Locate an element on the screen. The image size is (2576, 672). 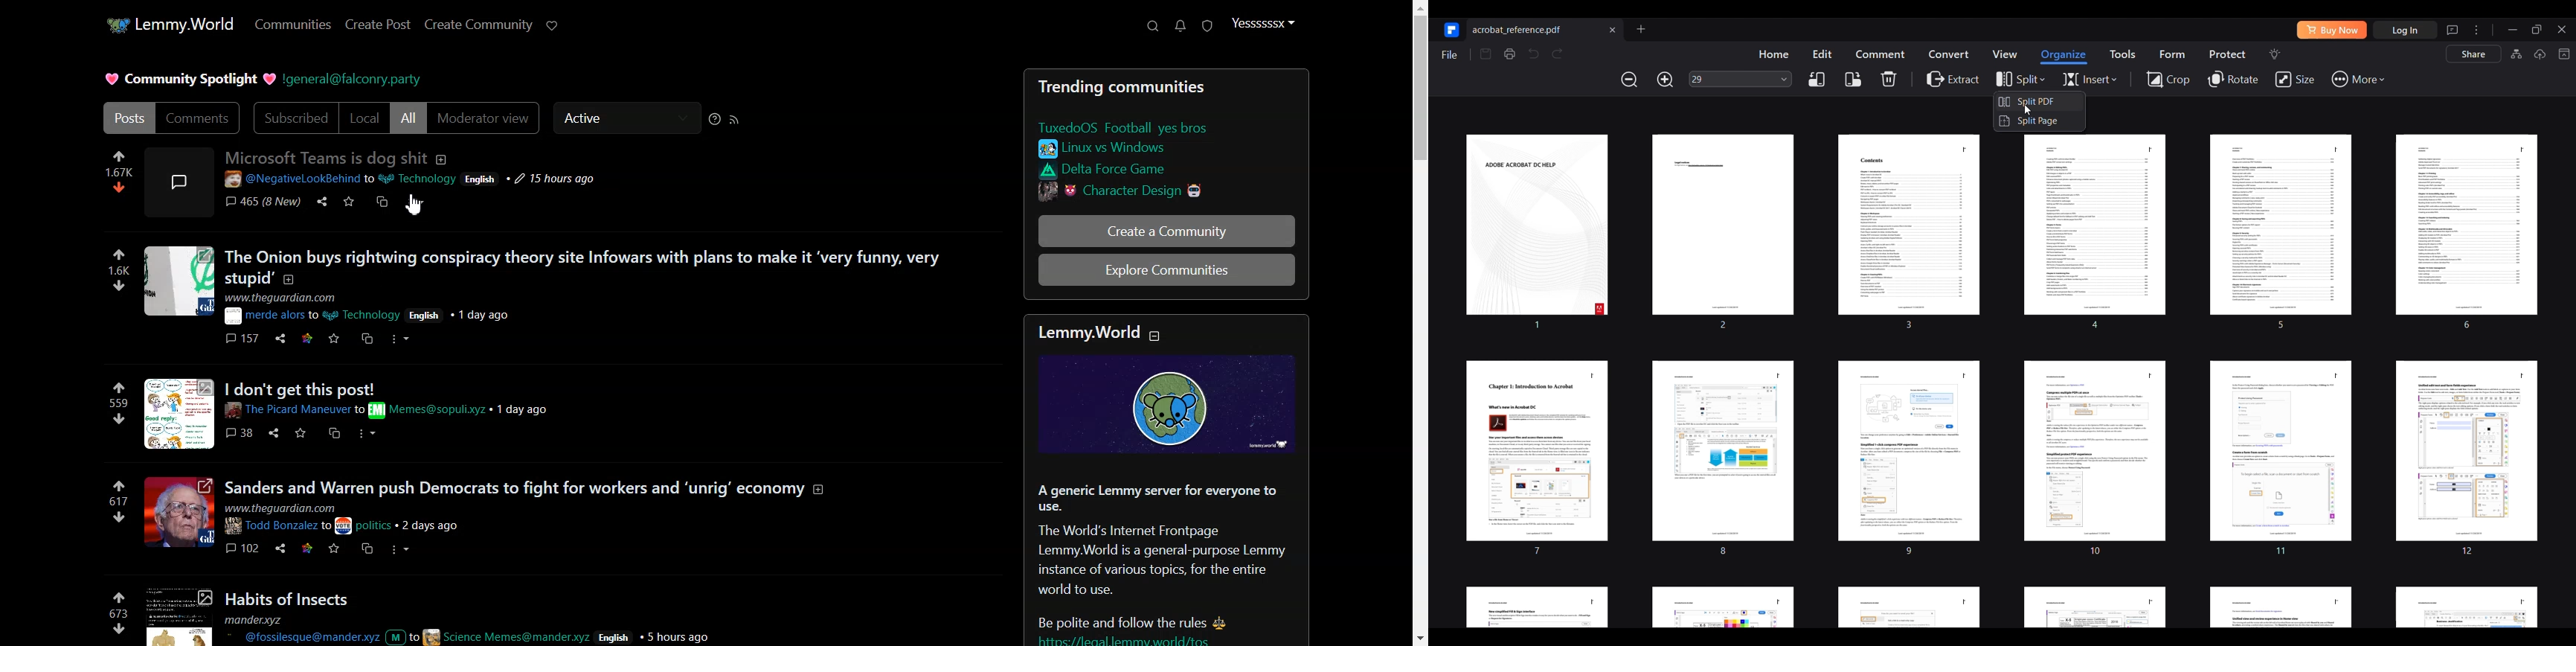
Current open file is located at coordinates (1546, 29).